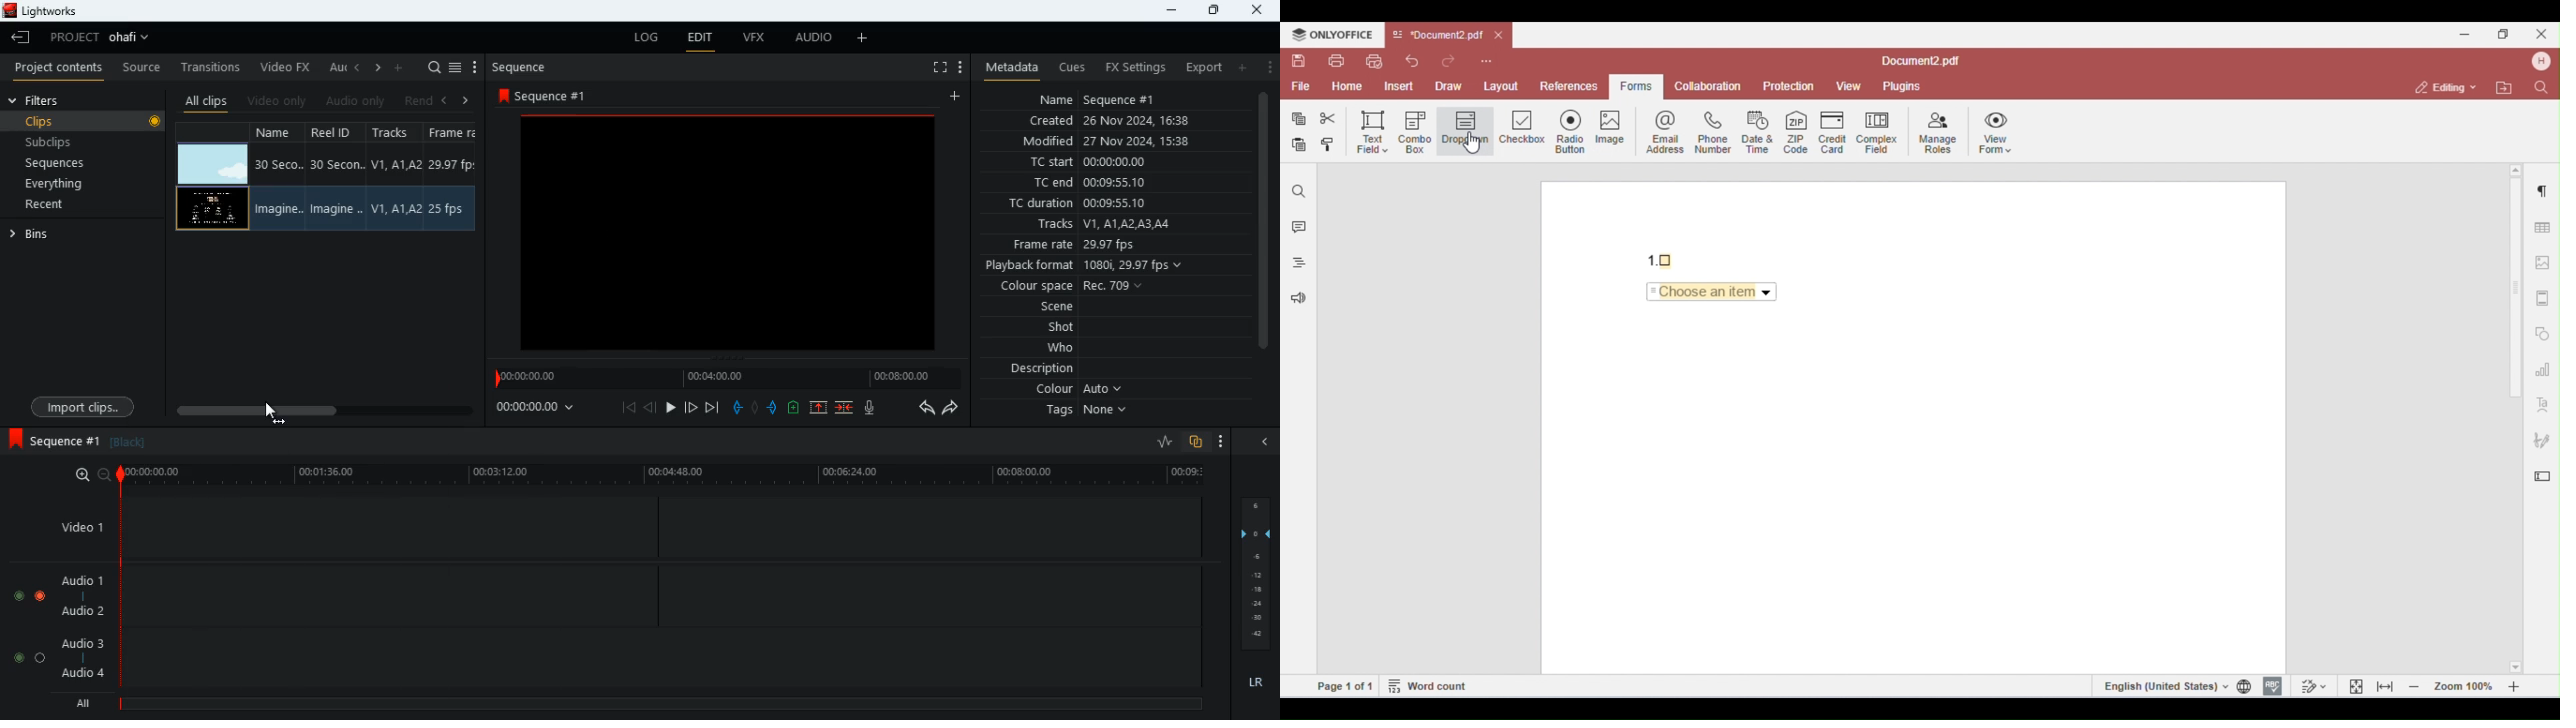 This screenshot has width=2576, height=728. What do you see at coordinates (689, 407) in the screenshot?
I see `forward` at bounding box center [689, 407].